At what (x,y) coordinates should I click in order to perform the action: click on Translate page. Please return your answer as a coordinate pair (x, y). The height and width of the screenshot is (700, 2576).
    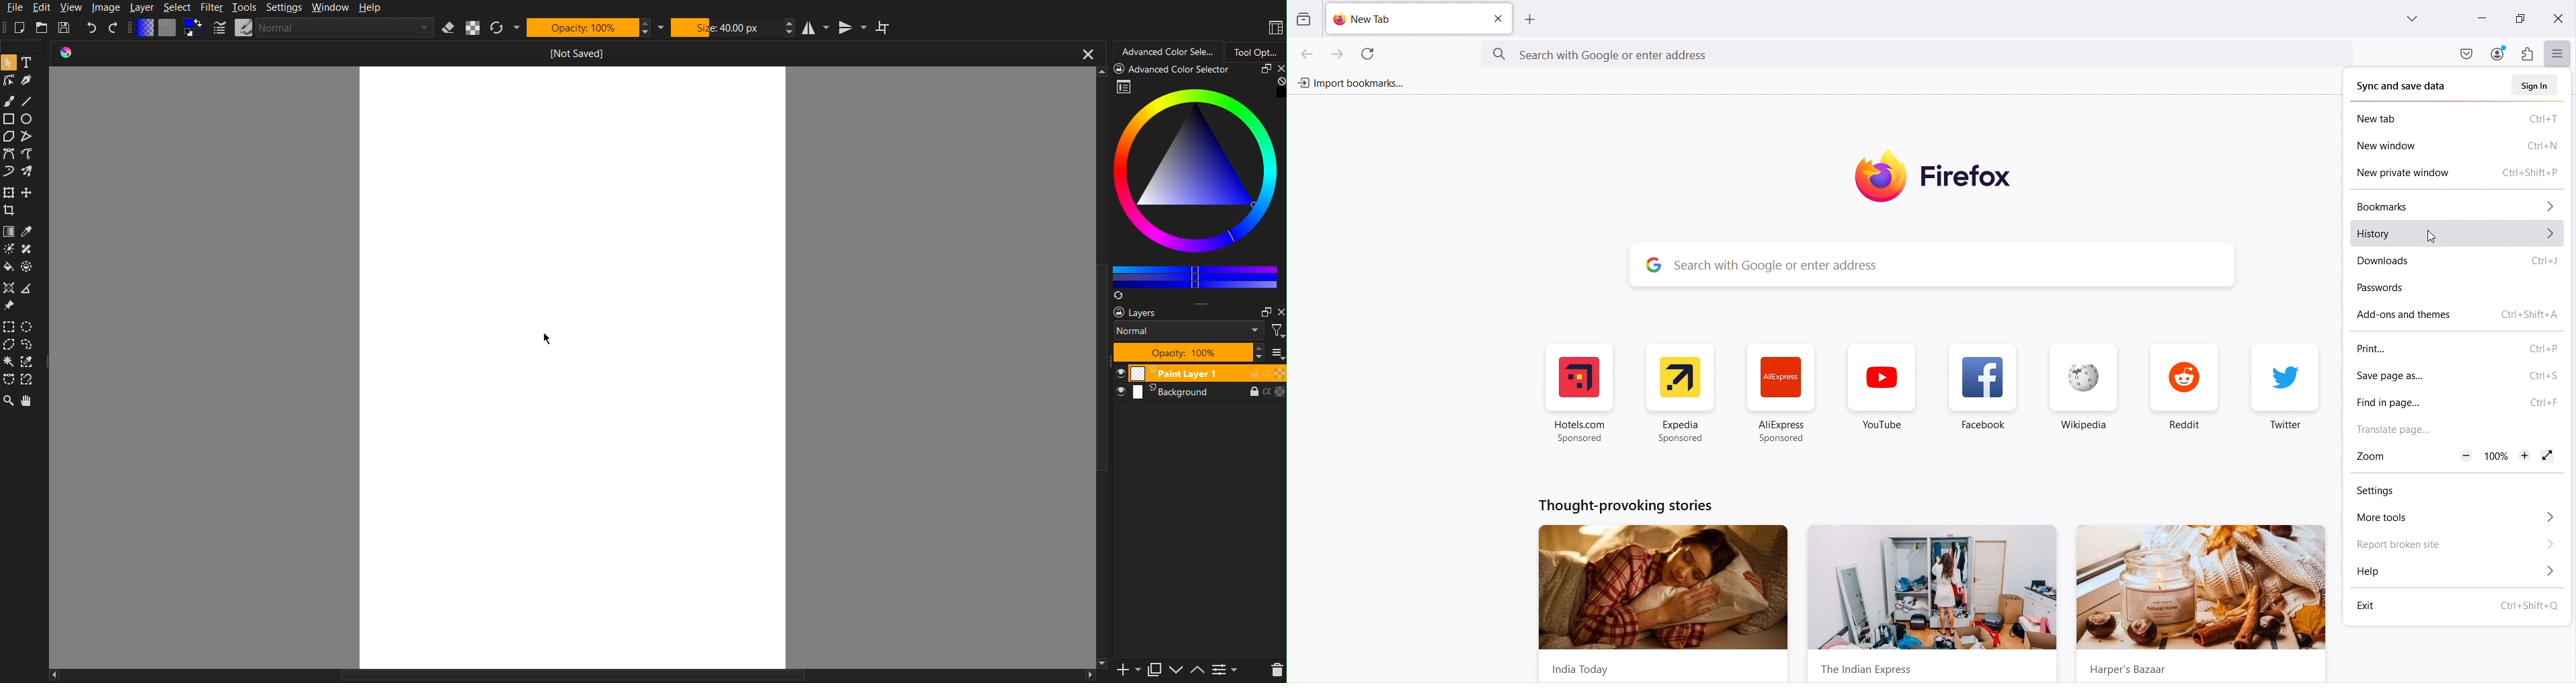
    Looking at the image, I should click on (2453, 430).